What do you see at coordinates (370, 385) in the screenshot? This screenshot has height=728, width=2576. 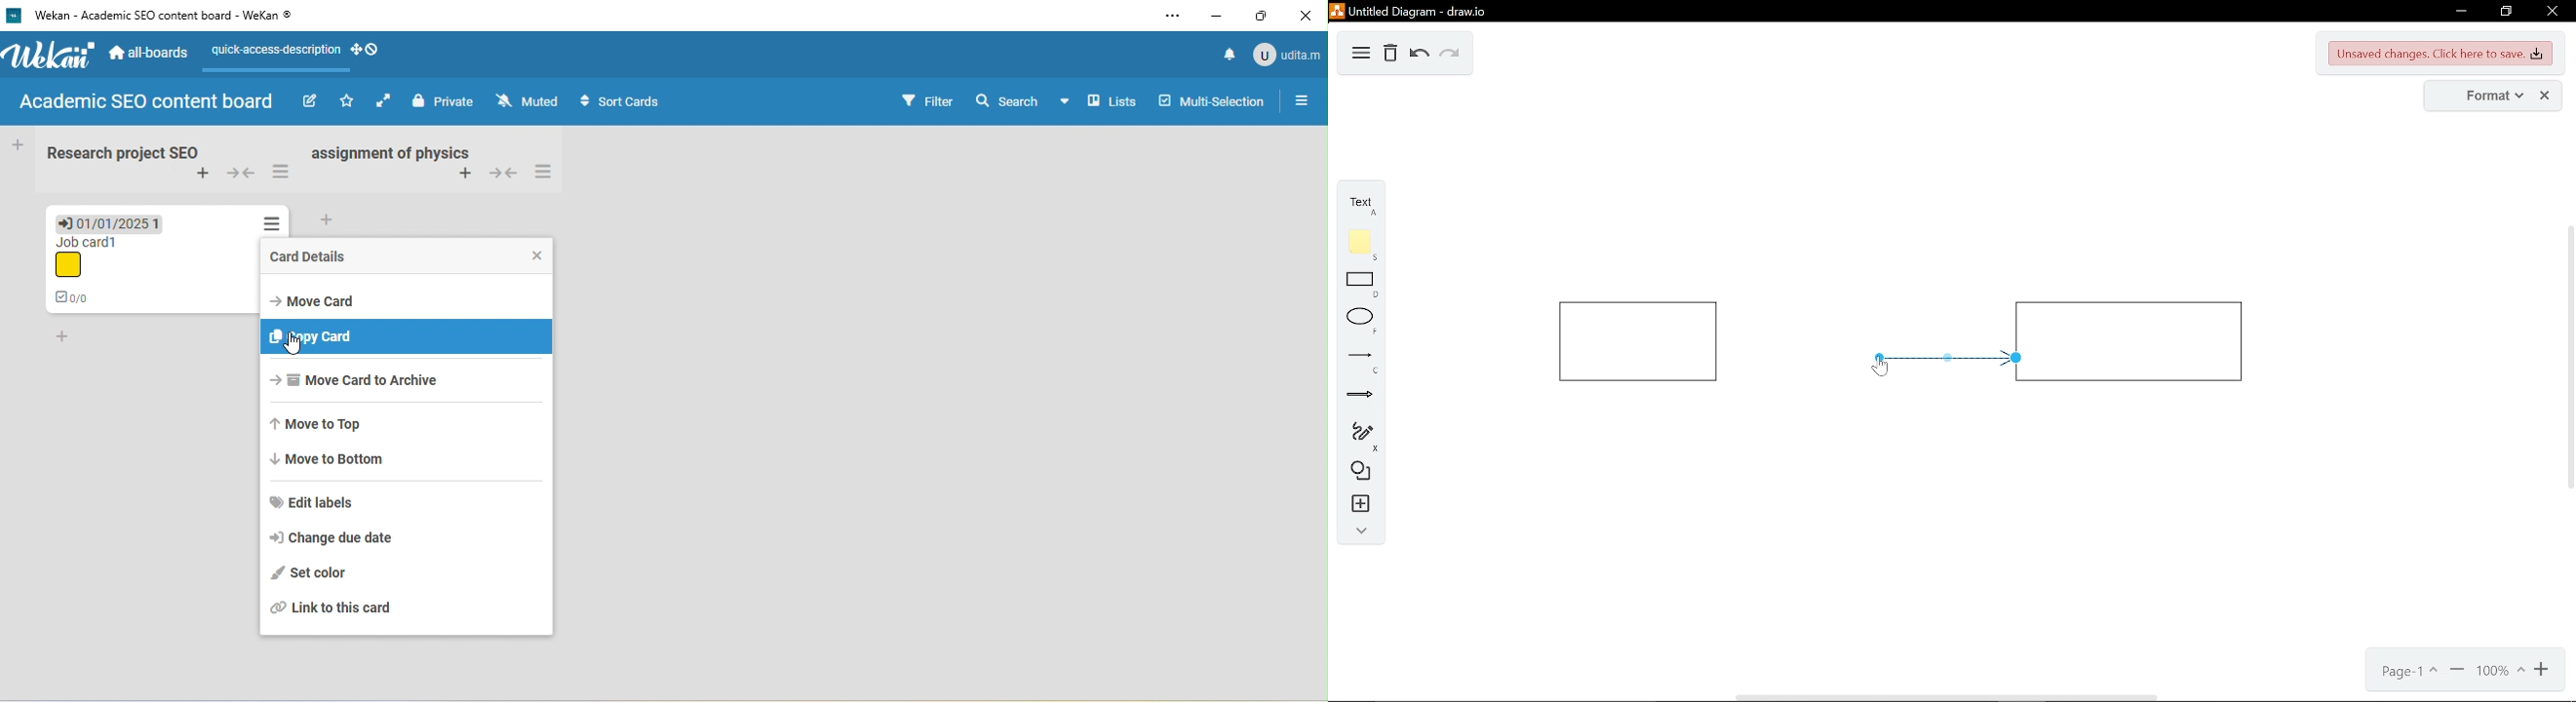 I see `move card to archive` at bounding box center [370, 385].